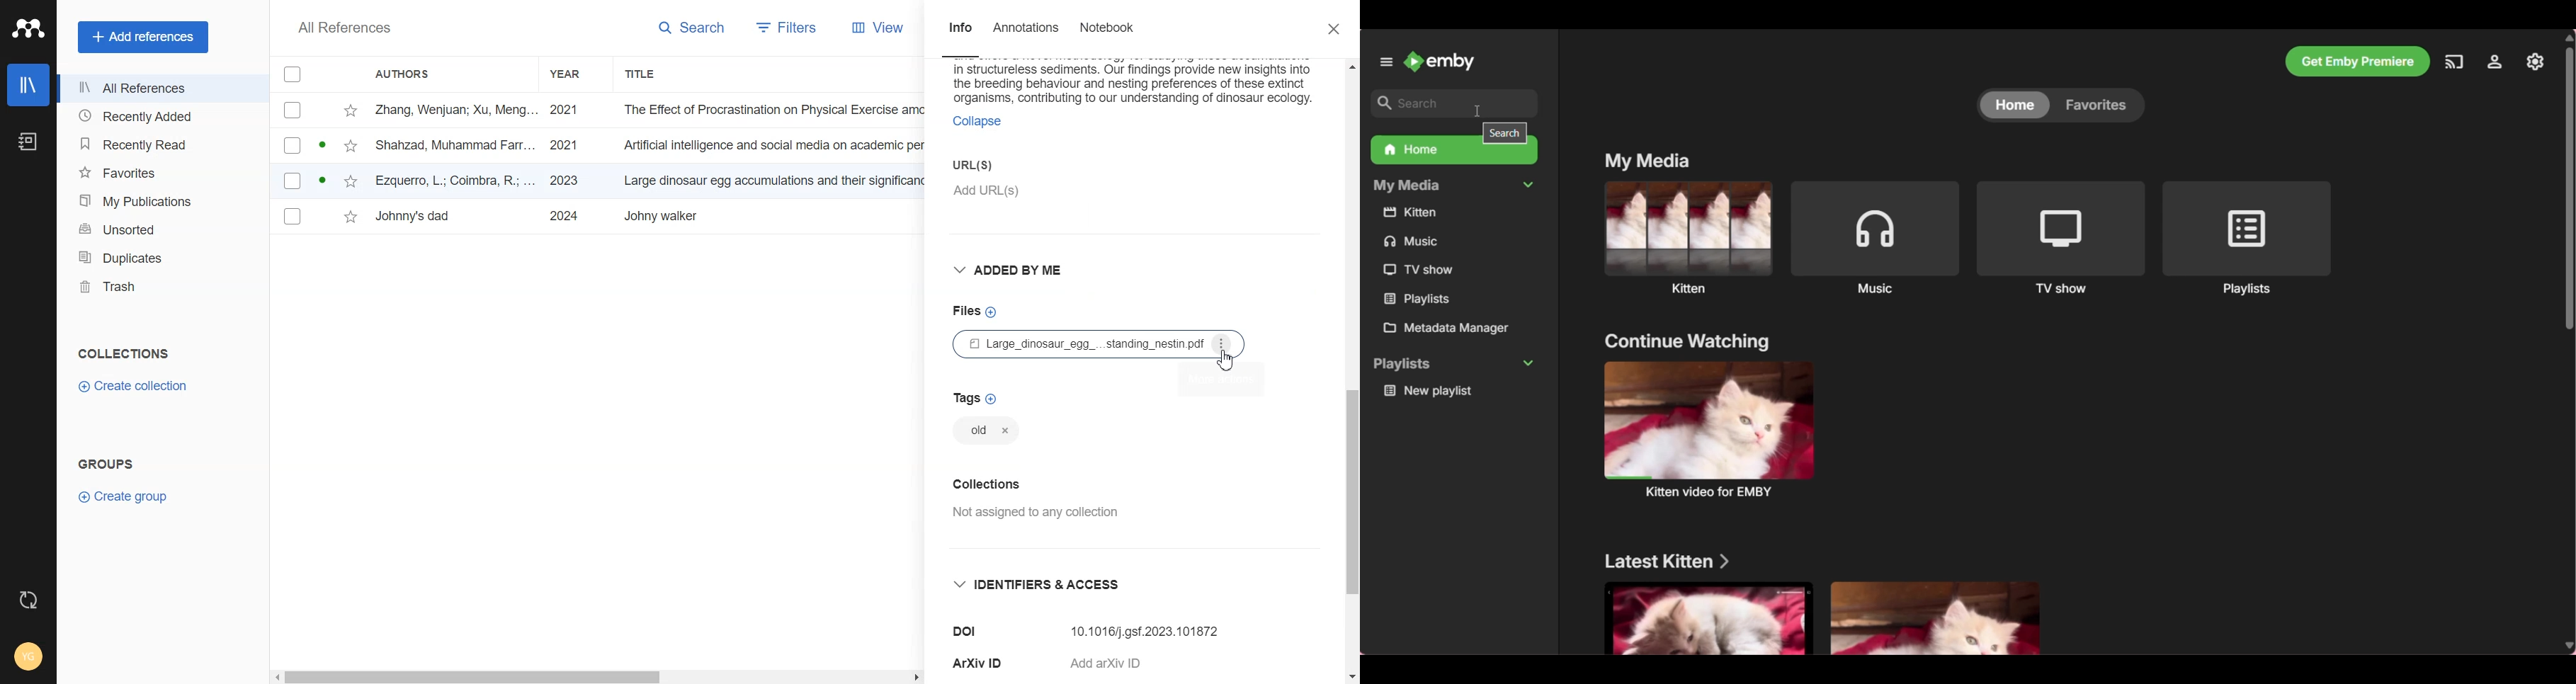 The height and width of the screenshot is (700, 2576). What do you see at coordinates (351, 180) in the screenshot?
I see `Toggle favorites` at bounding box center [351, 180].